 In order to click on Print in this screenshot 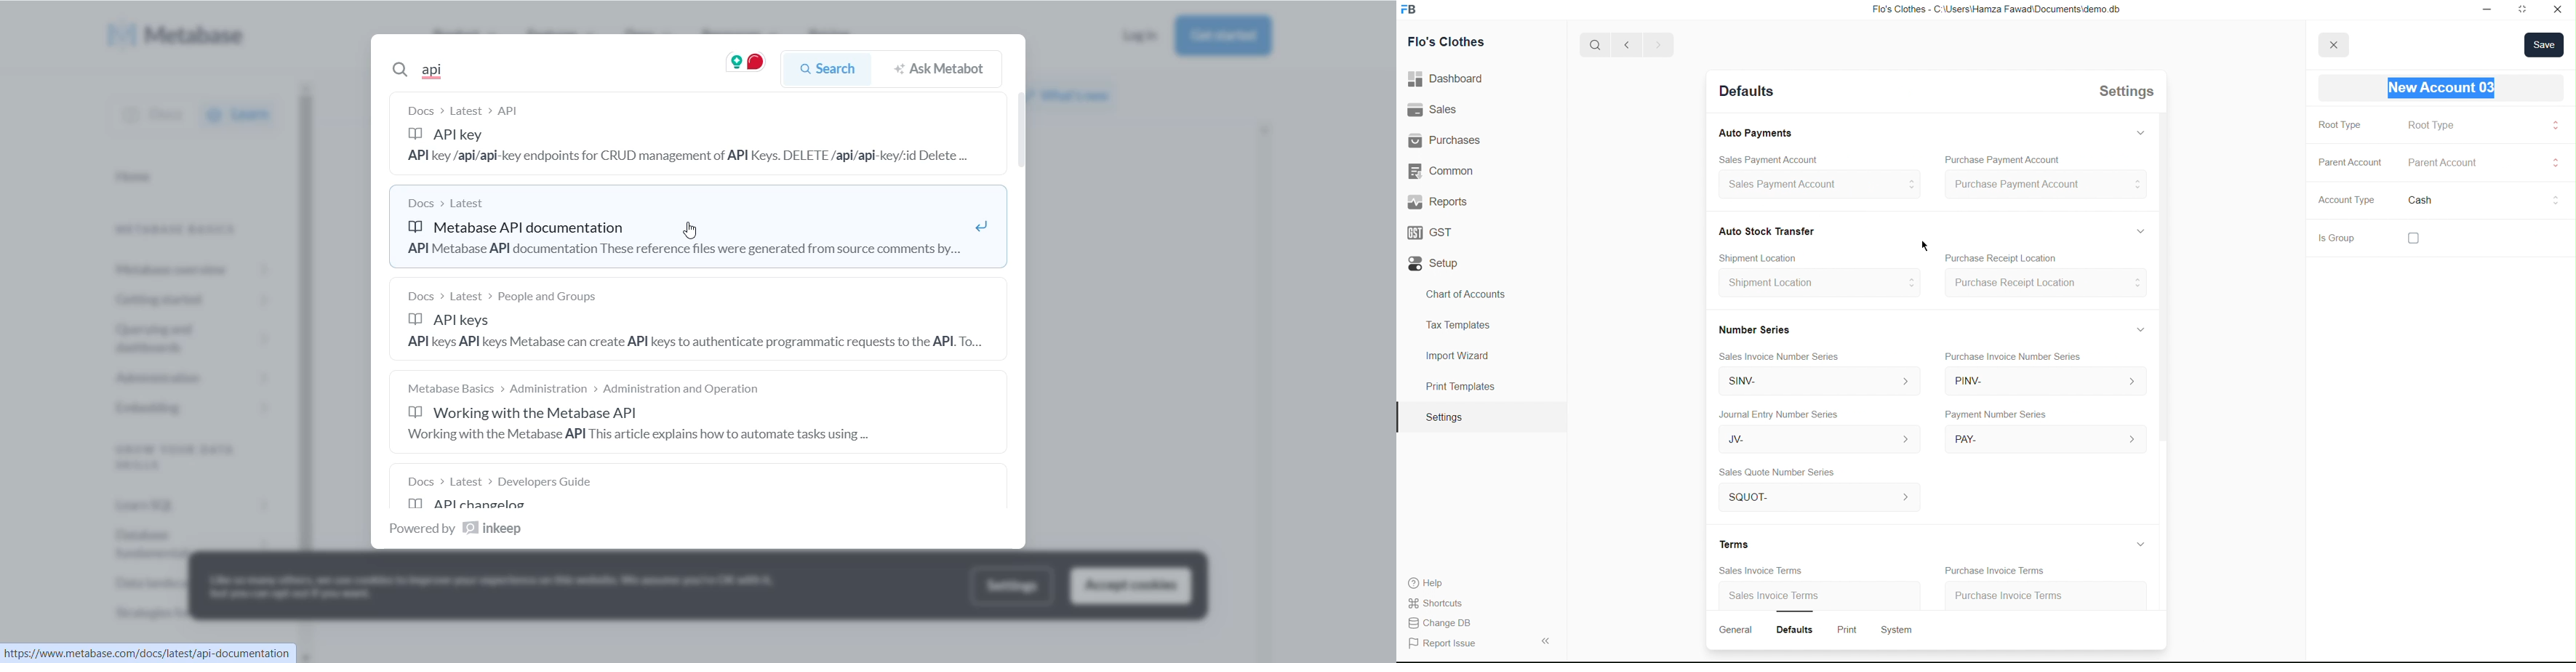, I will do `click(1849, 628)`.